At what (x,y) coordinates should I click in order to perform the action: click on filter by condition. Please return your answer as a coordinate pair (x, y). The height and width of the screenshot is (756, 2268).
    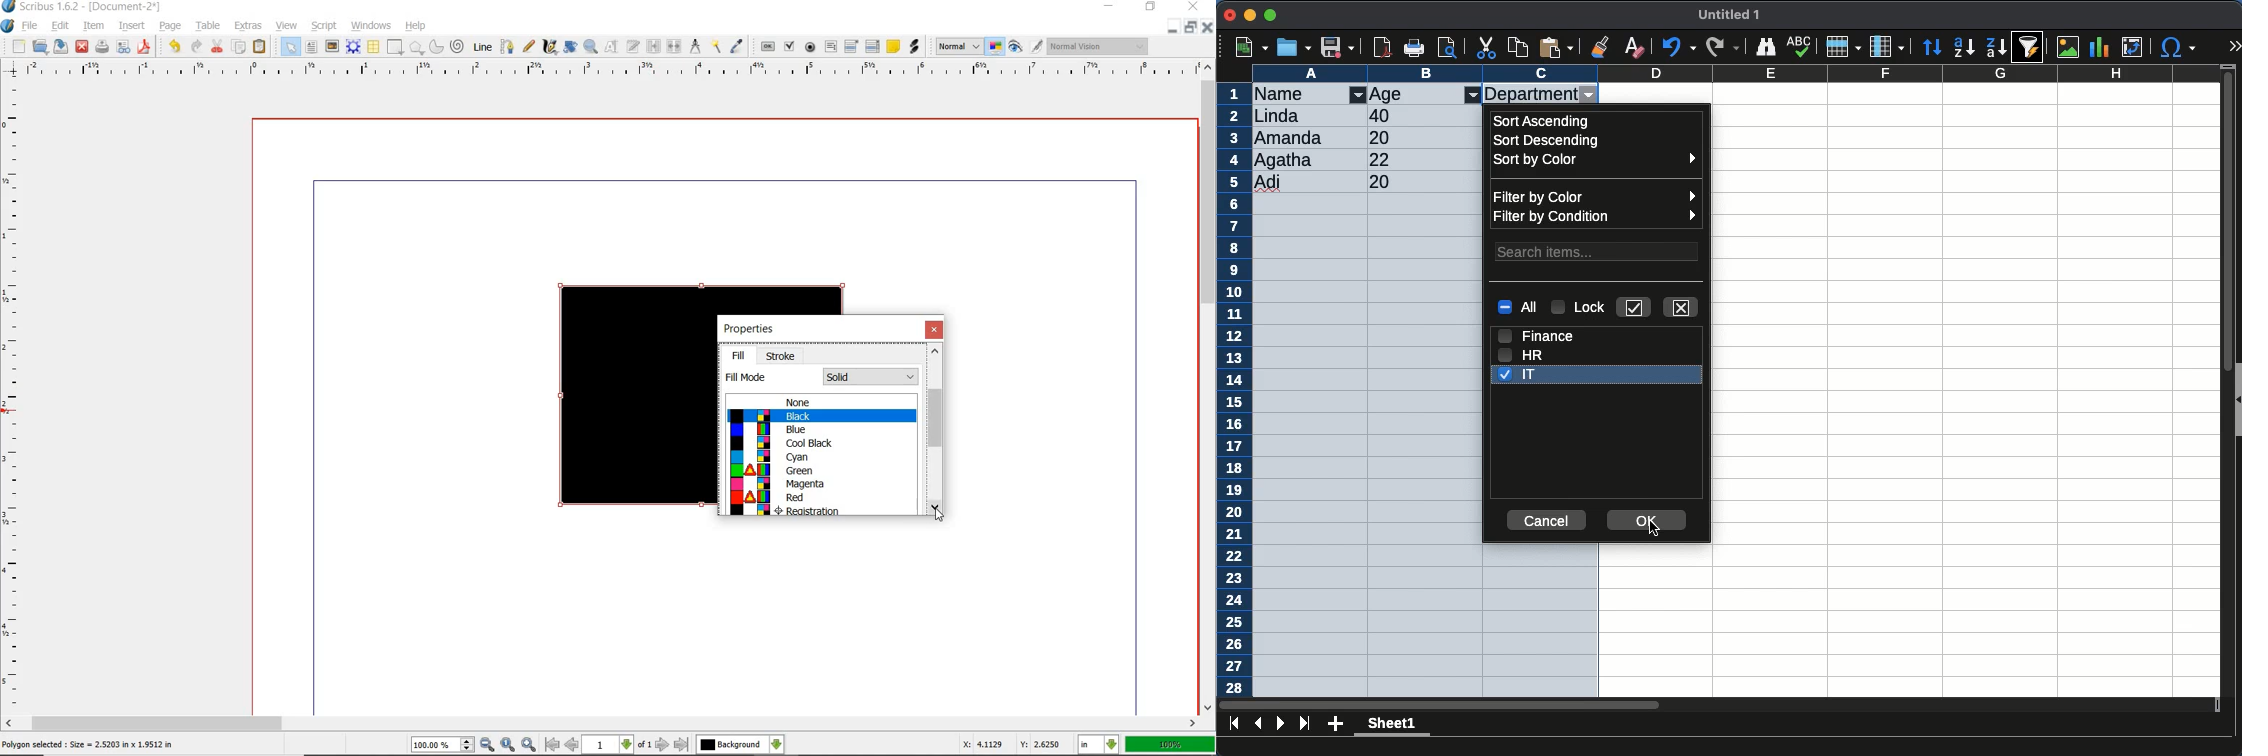
    Looking at the image, I should click on (1597, 217).